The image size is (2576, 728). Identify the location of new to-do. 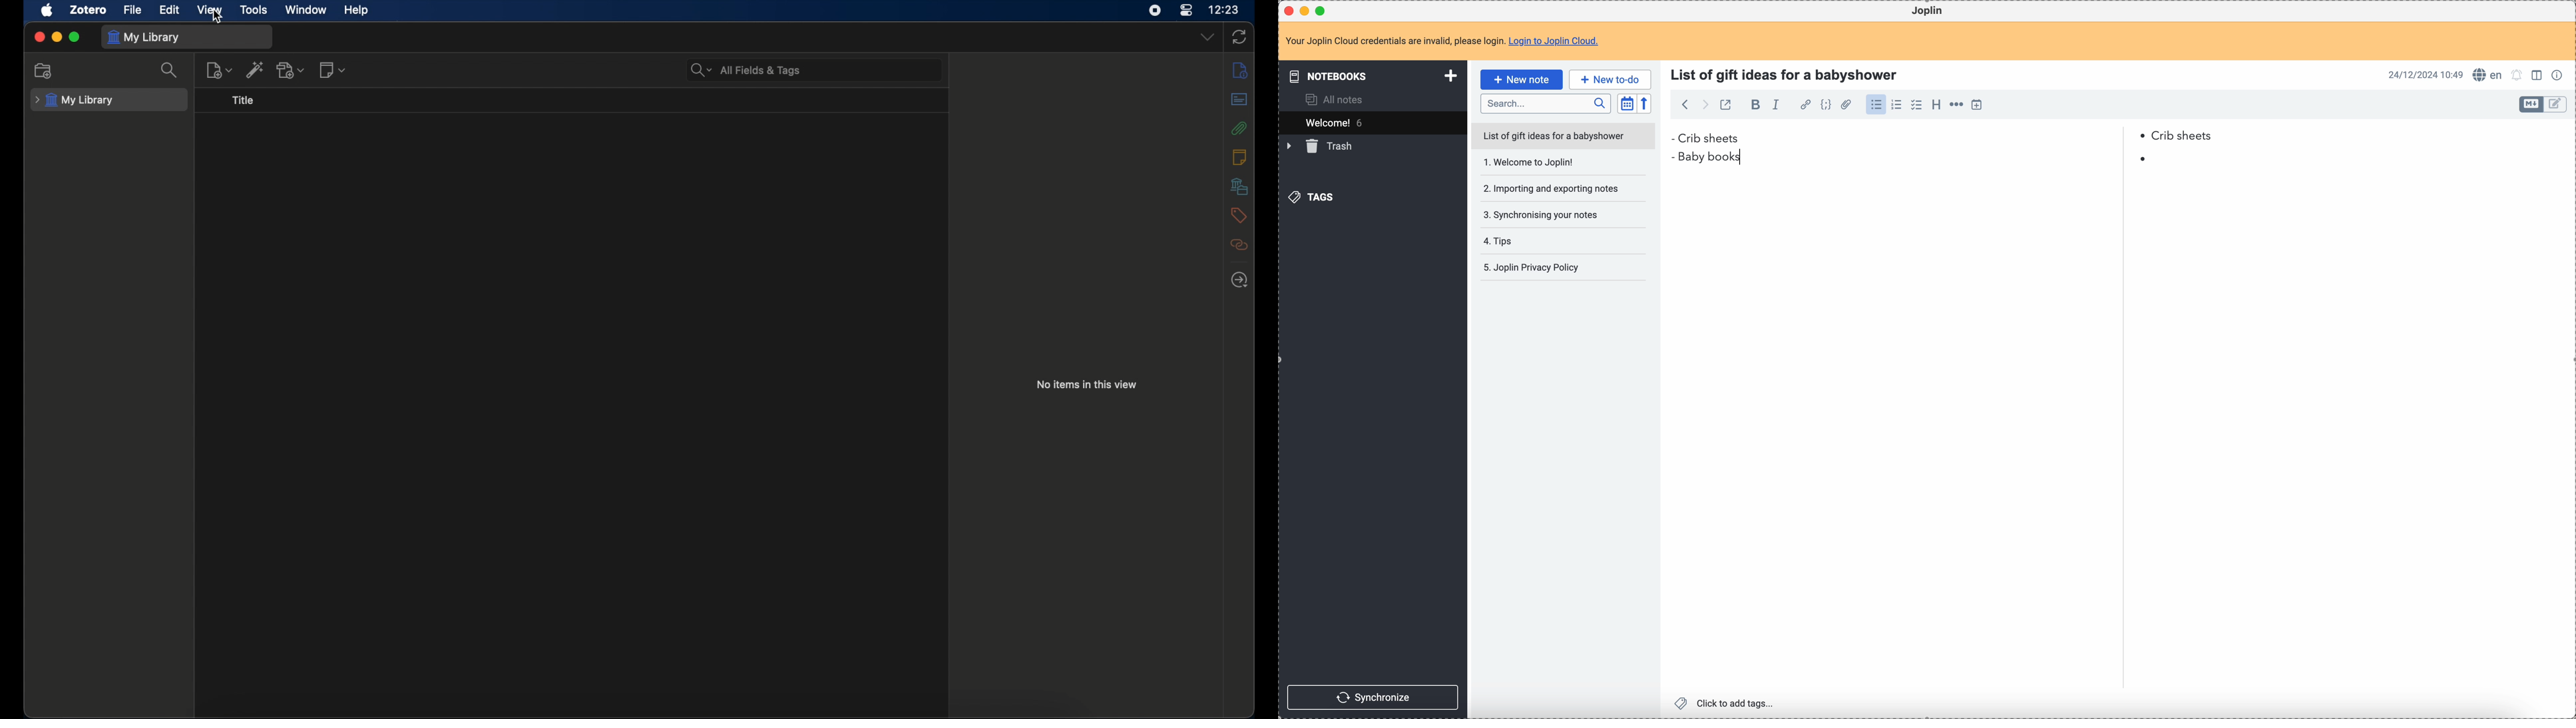
(1610, 78).